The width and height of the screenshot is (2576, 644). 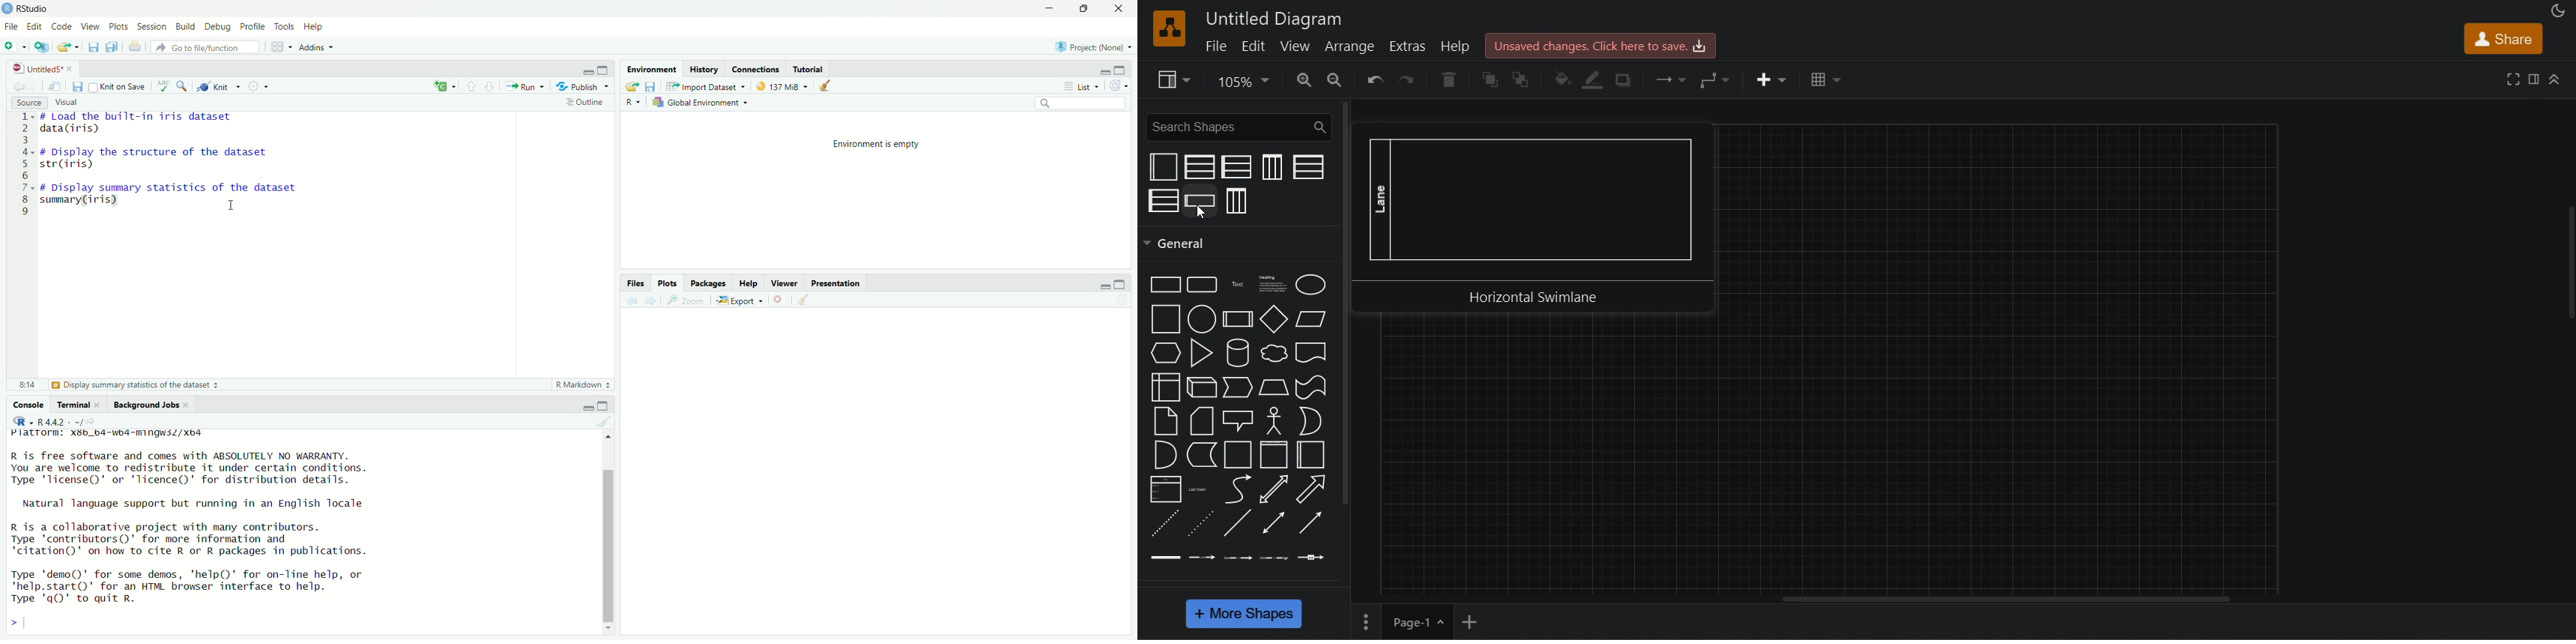 What do you see at coordinates (1310, 387) in the screenshot?
I see `tape` at bounding box center [1310, 387].